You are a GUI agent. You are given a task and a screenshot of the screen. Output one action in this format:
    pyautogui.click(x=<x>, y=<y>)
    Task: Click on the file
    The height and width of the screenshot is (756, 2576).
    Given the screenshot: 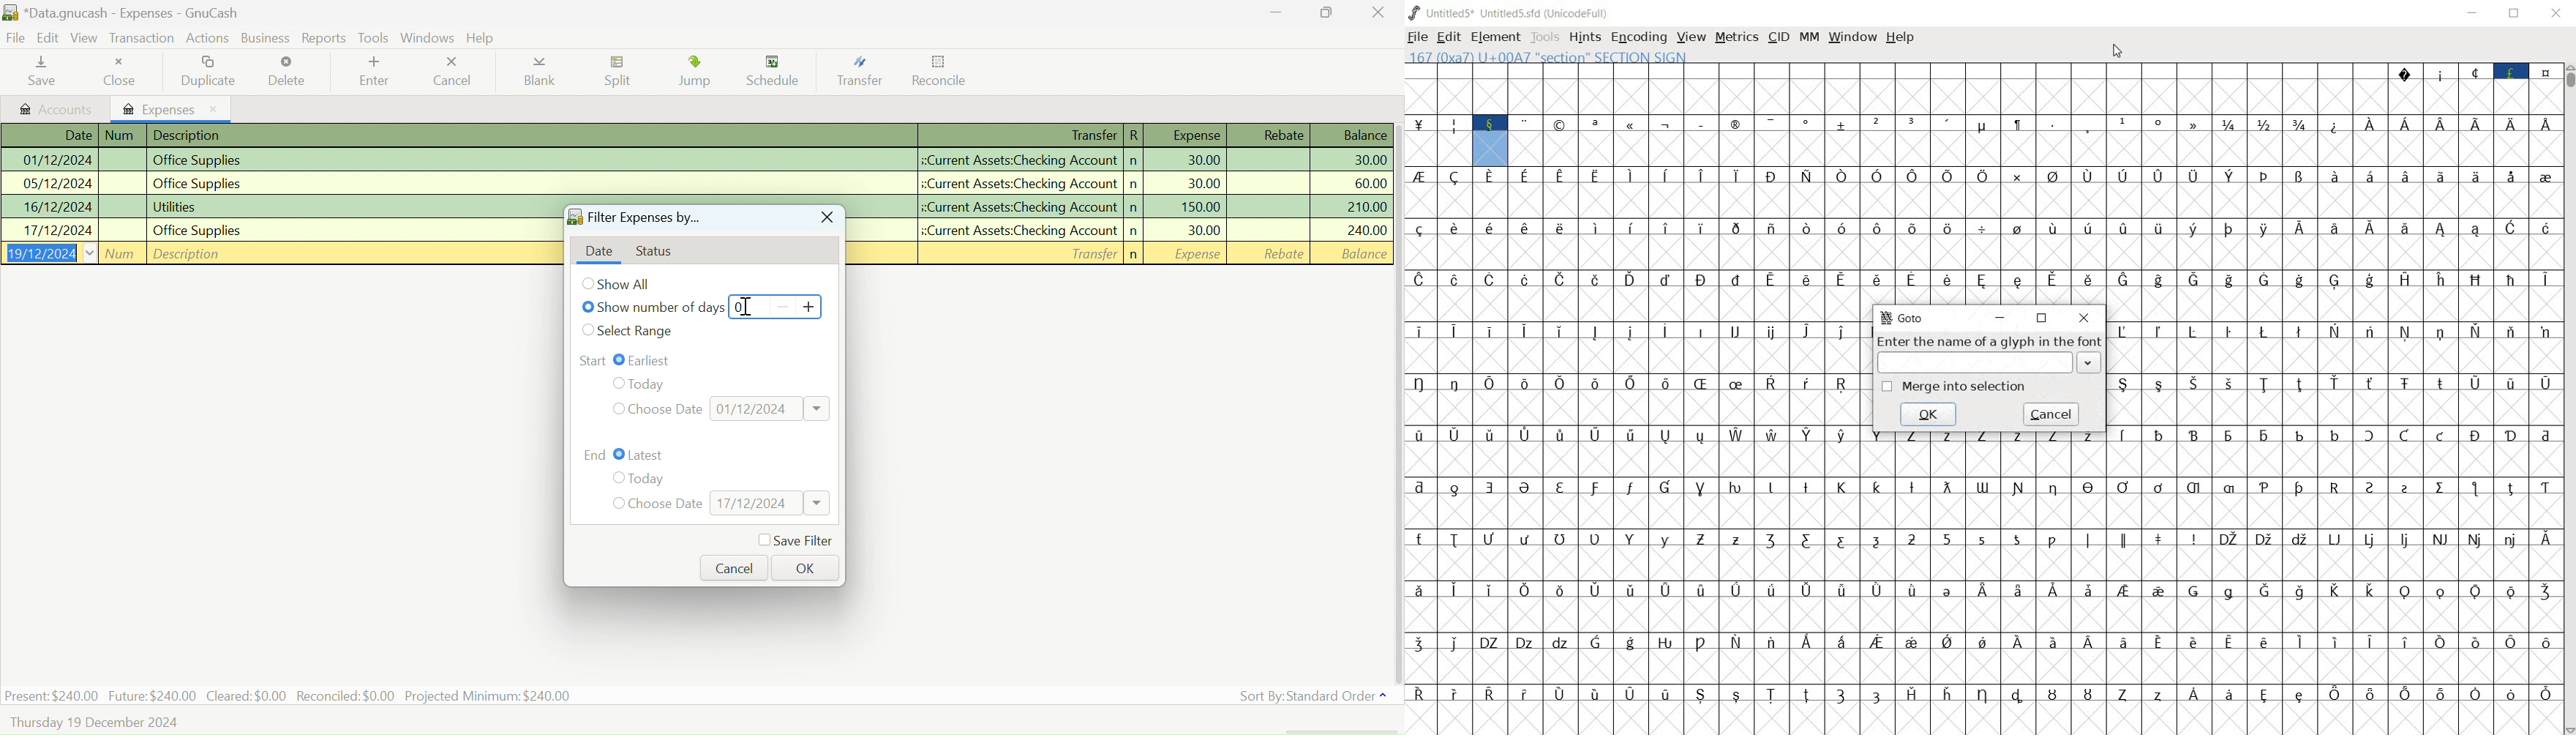 What is the action you would take?
    pyautogui.click(x=1418, y=37)
    